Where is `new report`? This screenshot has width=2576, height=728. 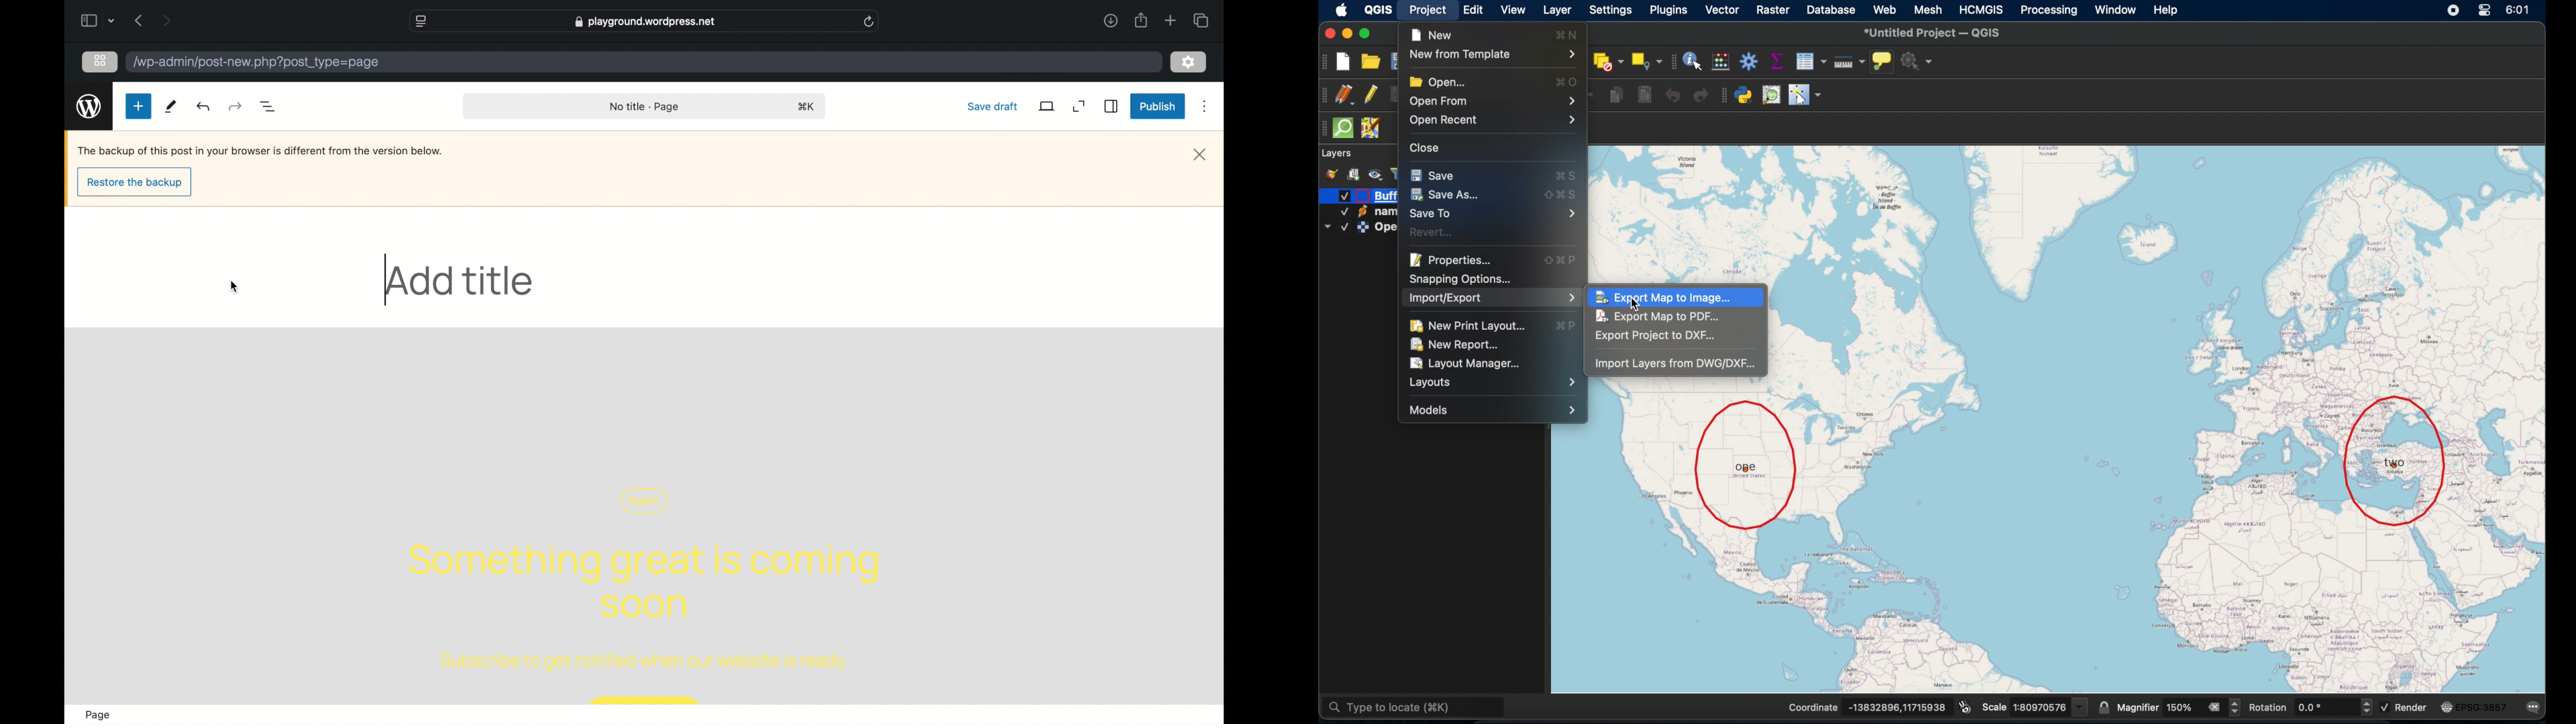 new report is located at coordinates (1456, 344).